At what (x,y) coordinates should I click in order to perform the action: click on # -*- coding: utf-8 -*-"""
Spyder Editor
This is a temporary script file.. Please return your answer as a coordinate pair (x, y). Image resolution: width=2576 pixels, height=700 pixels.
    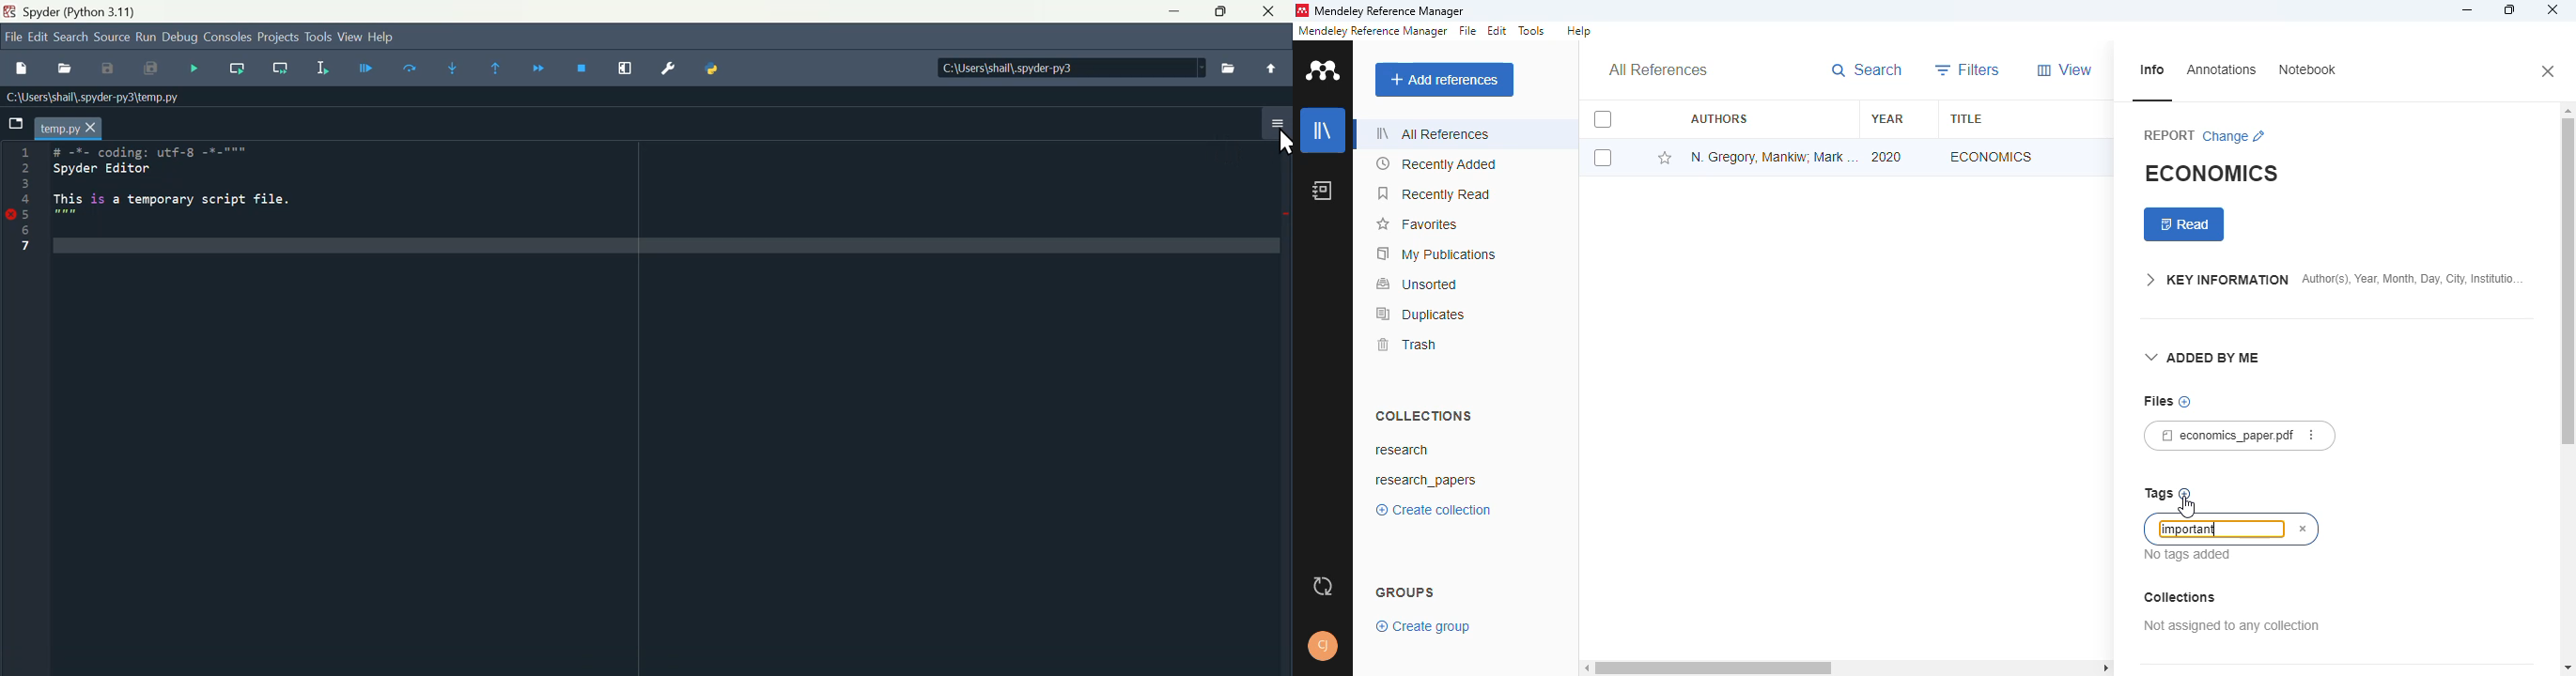
    Looking at the image, I should click on (184, 197).